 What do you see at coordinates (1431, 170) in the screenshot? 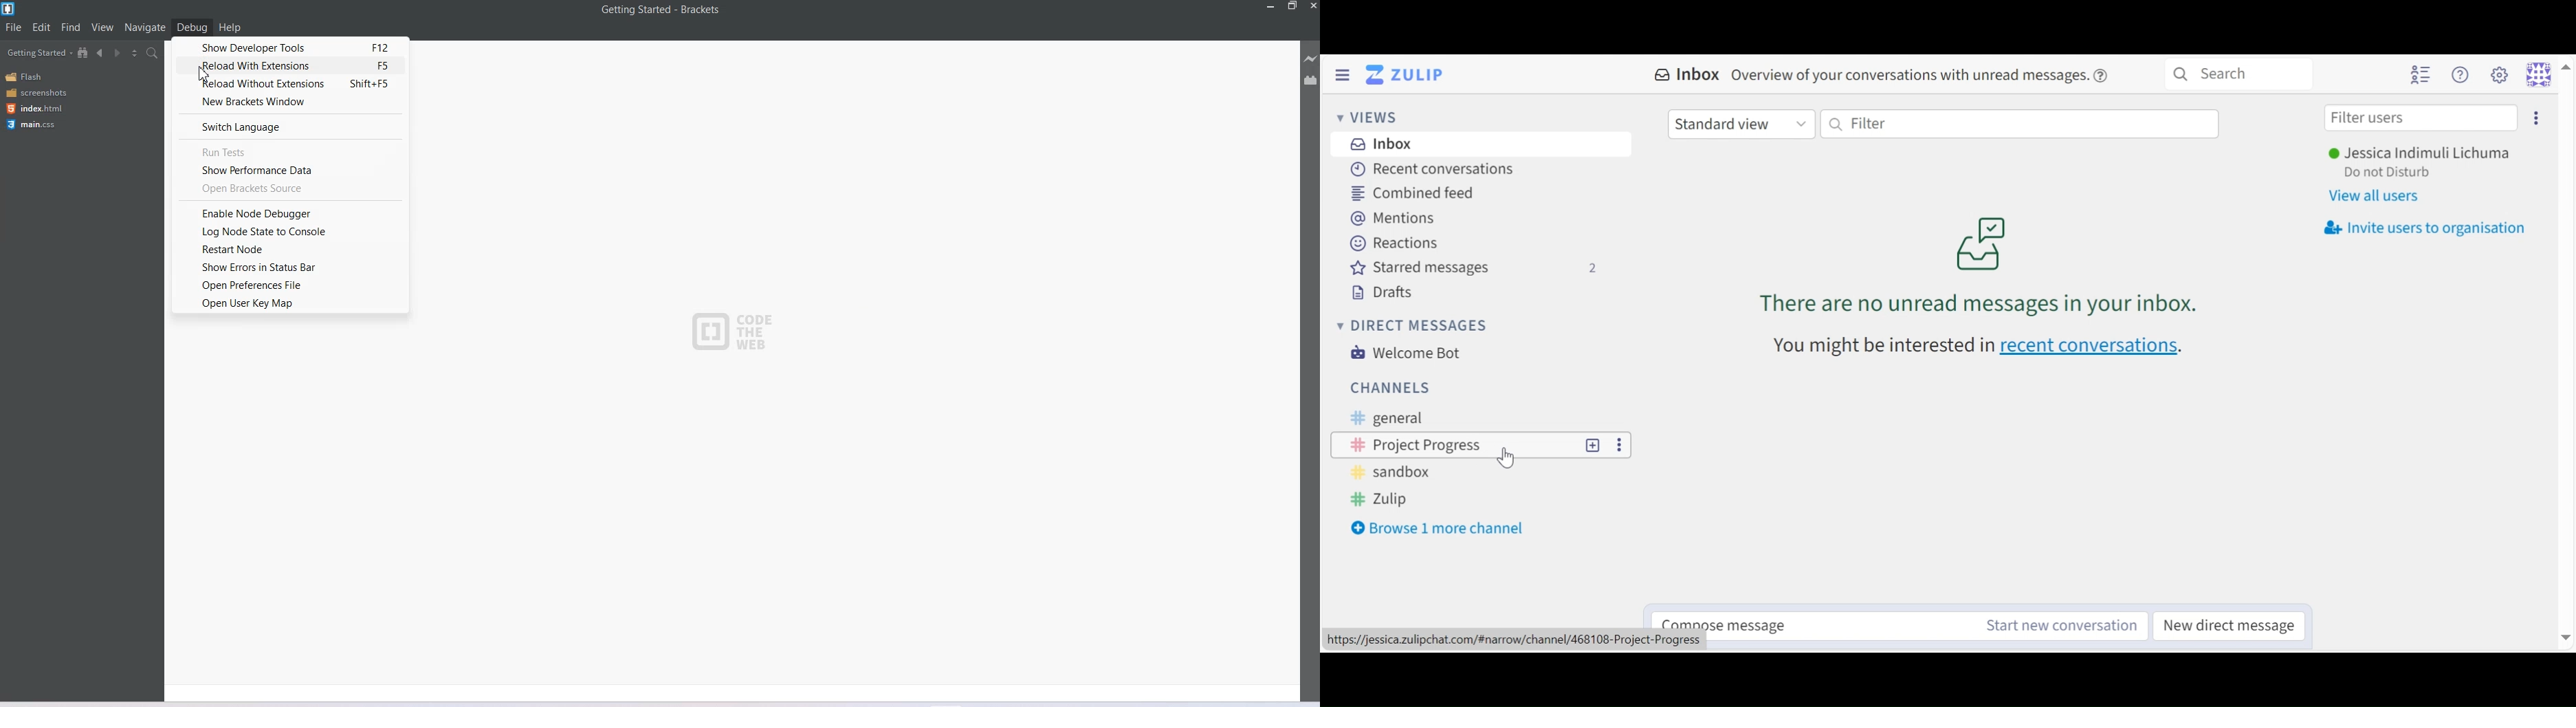
I see `Recent Conversations` at bounding box center [1431, 170].